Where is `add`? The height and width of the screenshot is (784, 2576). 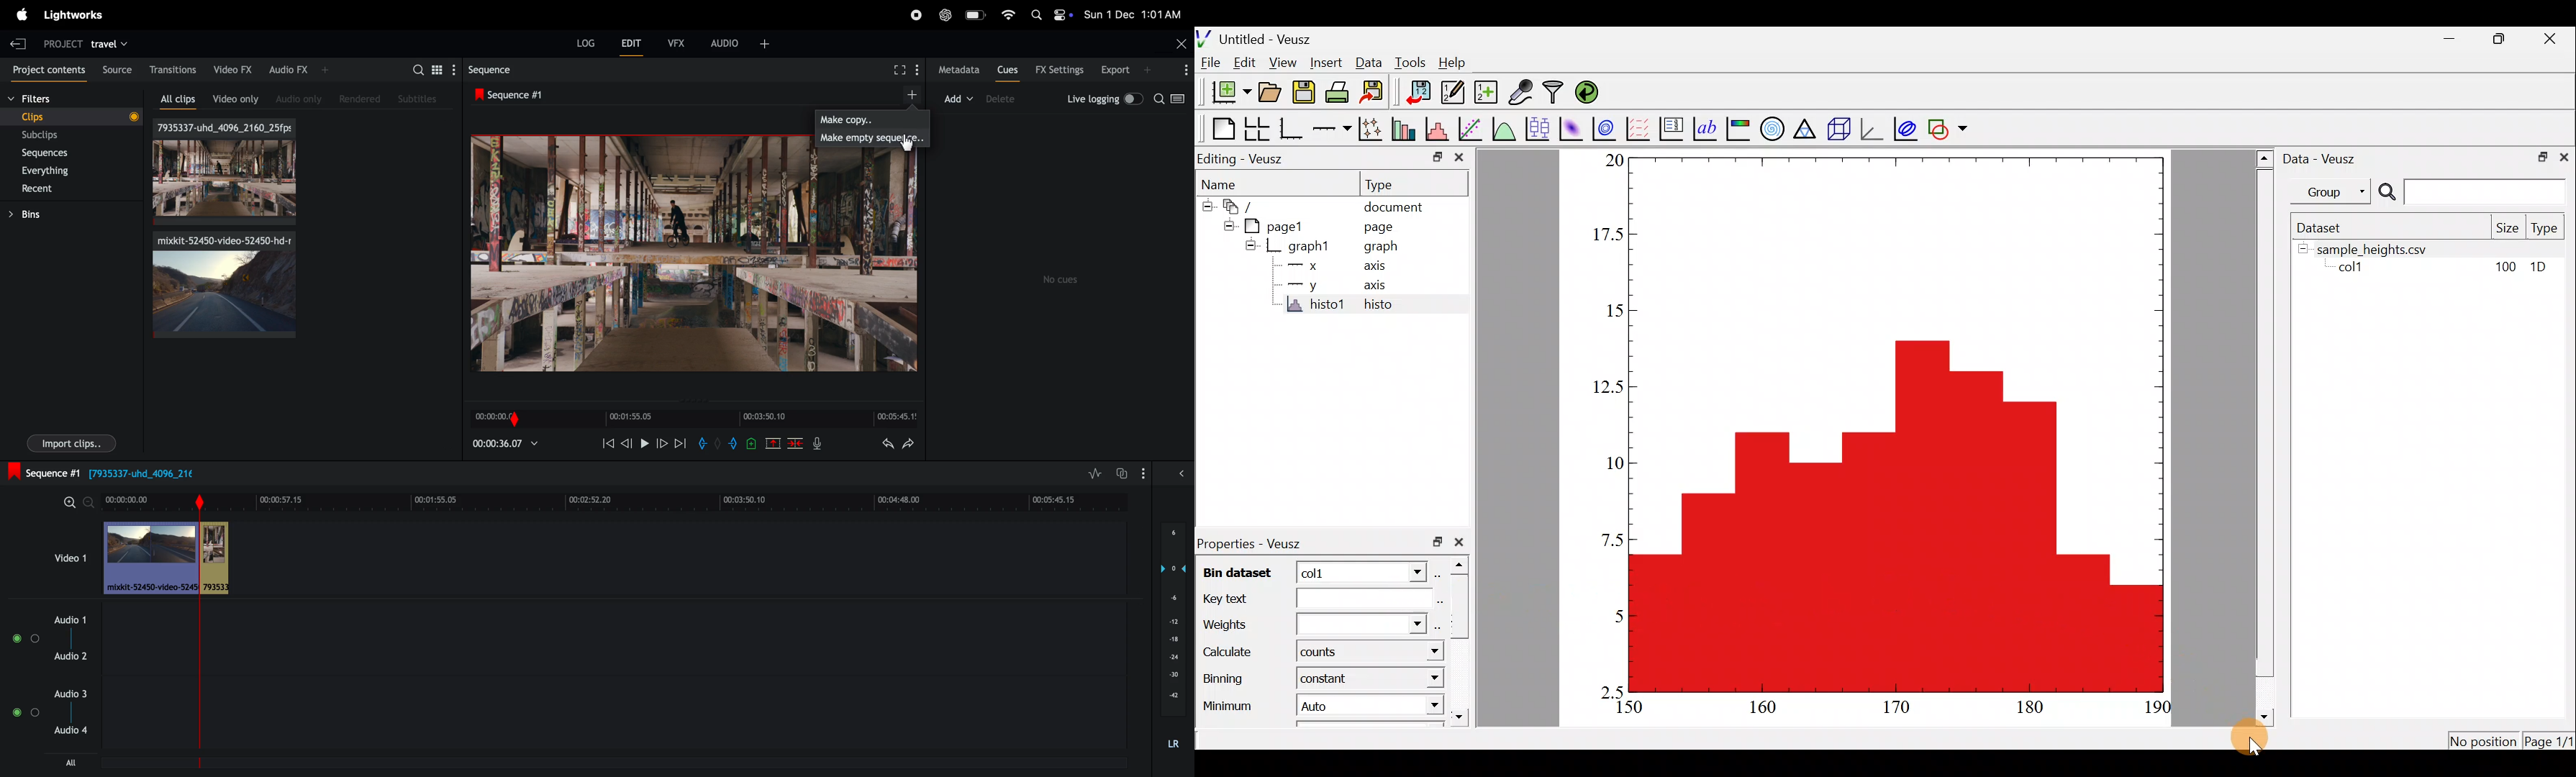 add is located at coordinates (959, 97).